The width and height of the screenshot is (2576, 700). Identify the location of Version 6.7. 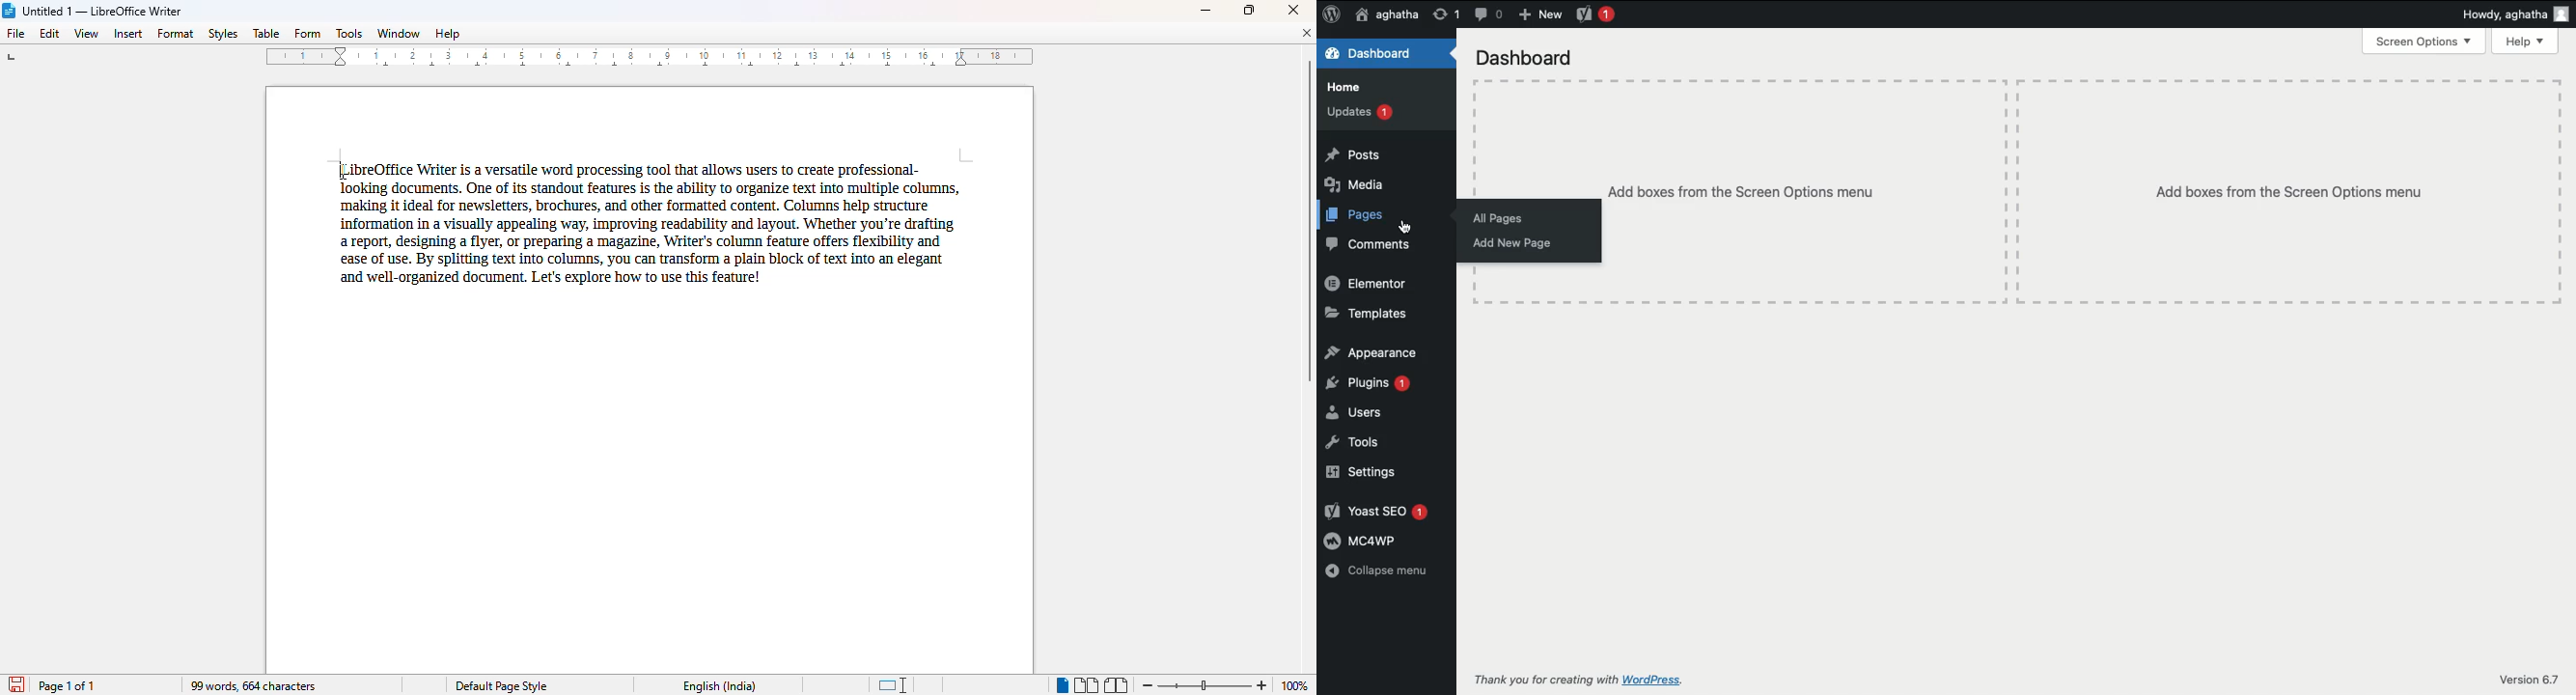
(2530, 680).